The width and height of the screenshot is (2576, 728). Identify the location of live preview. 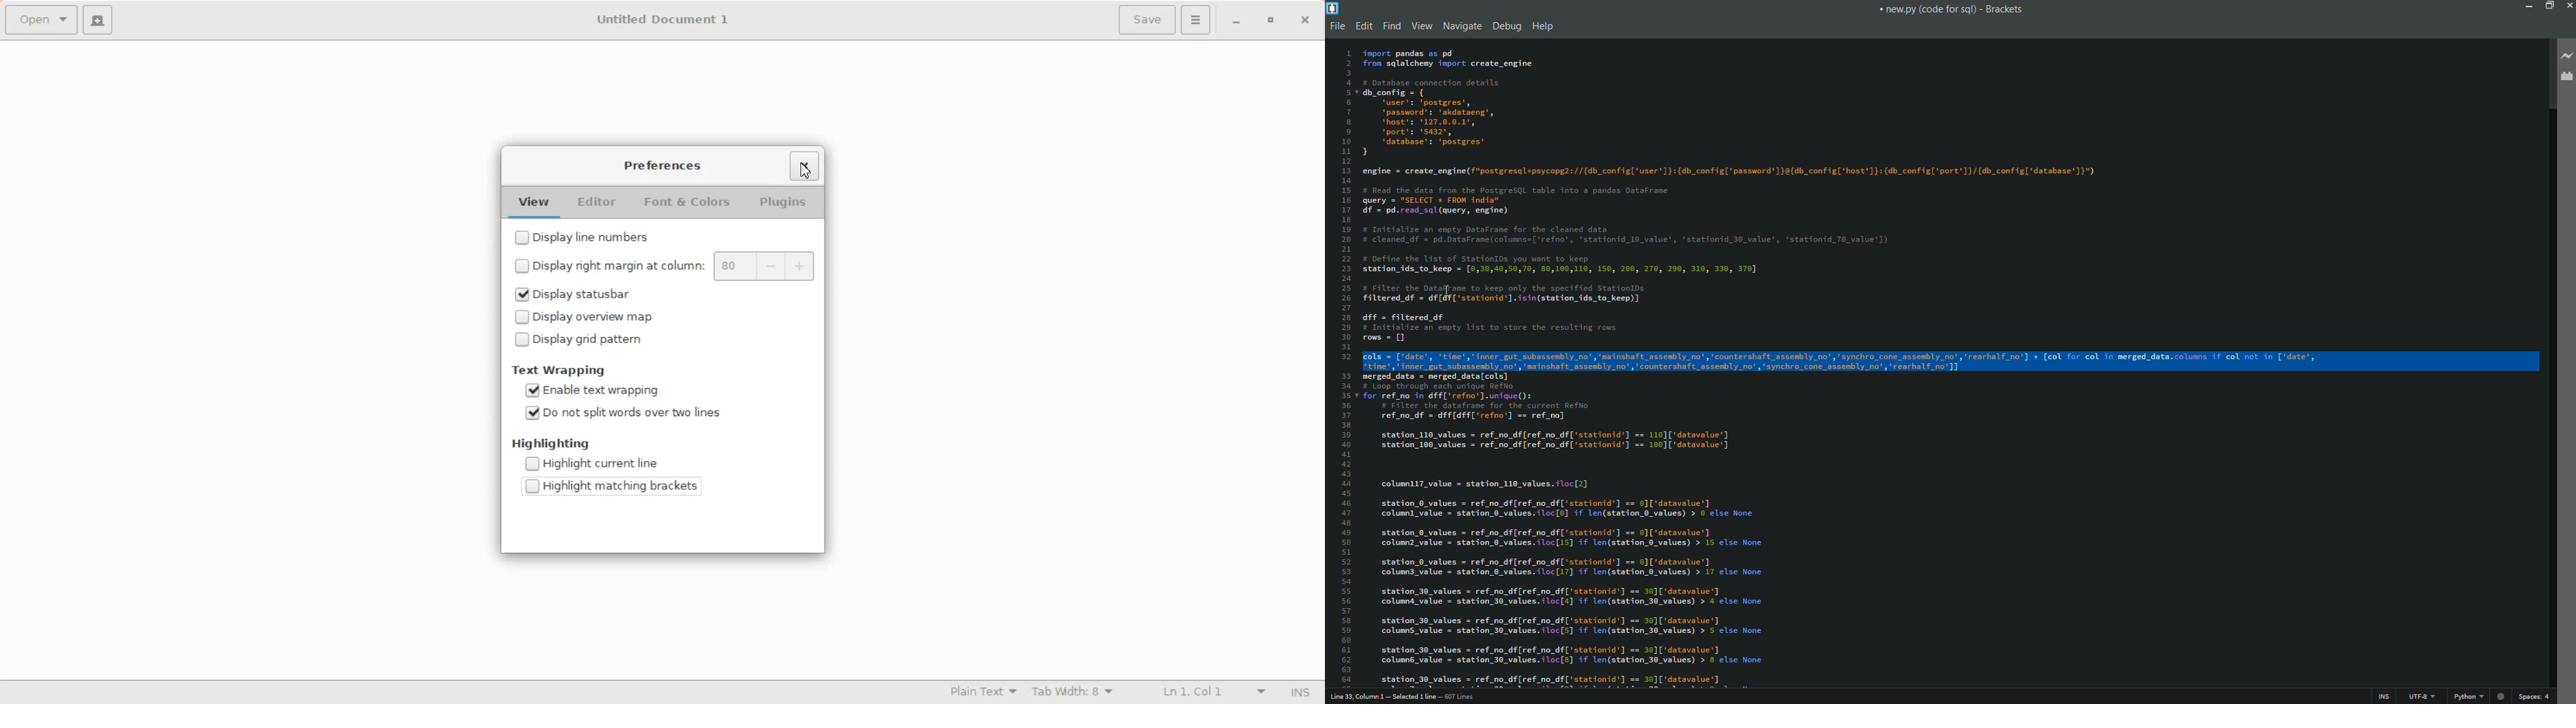
(2565, 57).